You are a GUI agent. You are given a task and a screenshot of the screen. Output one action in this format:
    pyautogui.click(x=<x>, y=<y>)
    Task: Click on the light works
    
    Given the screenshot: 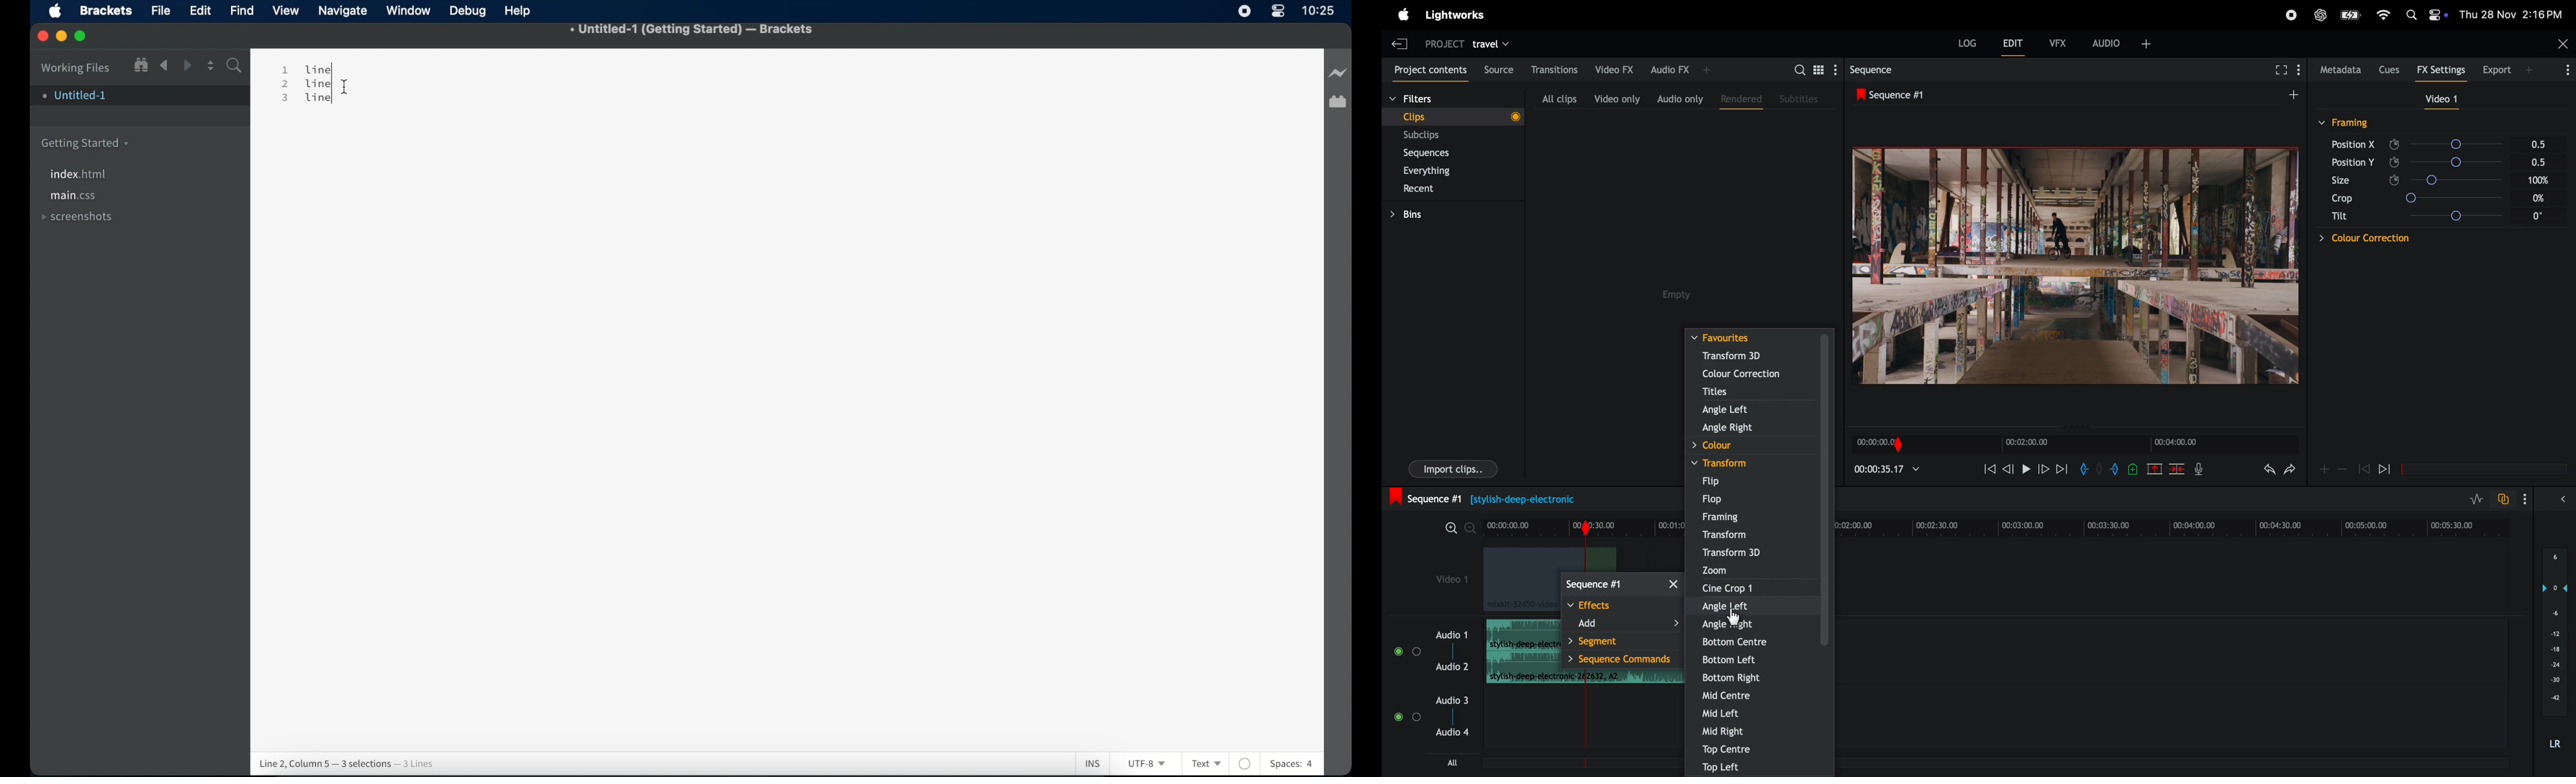 What is the action you would take?
    pyautogui.click(x=1461, y=13)
    